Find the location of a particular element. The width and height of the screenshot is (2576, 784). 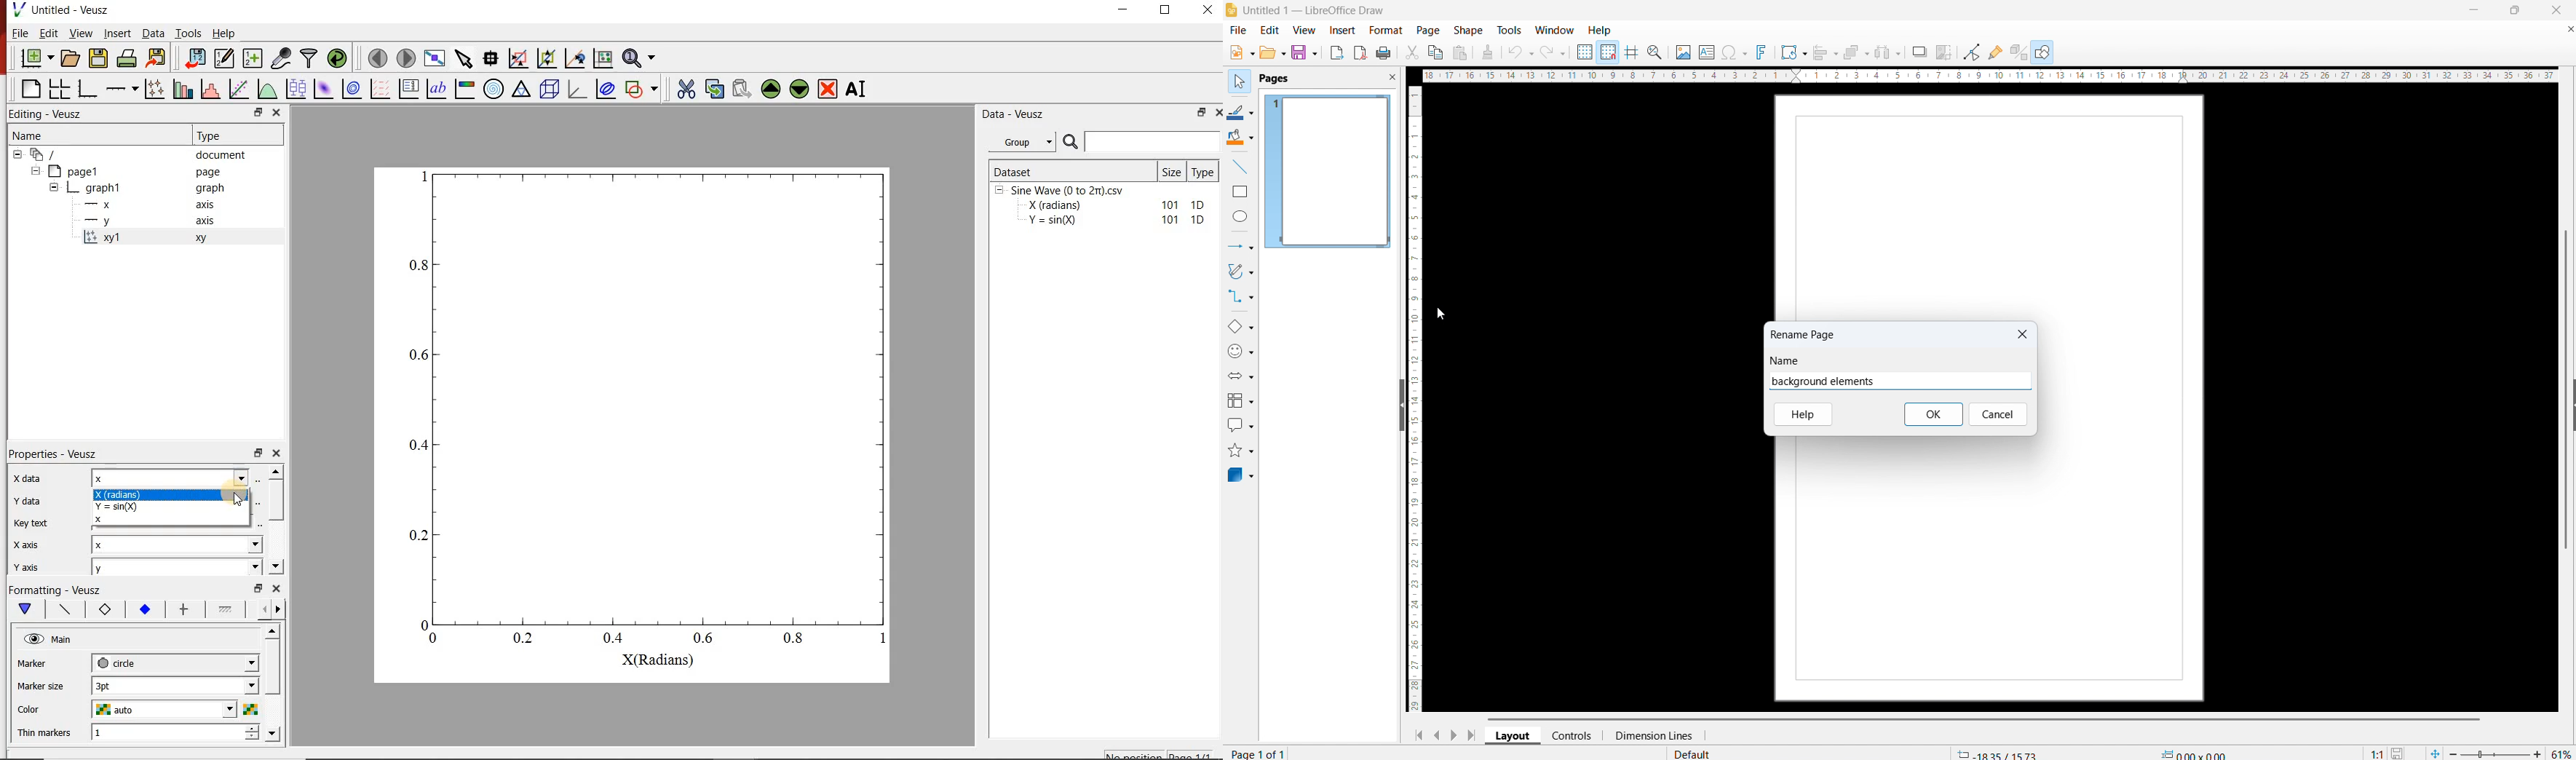

open is located at coordinates (1273, 53).